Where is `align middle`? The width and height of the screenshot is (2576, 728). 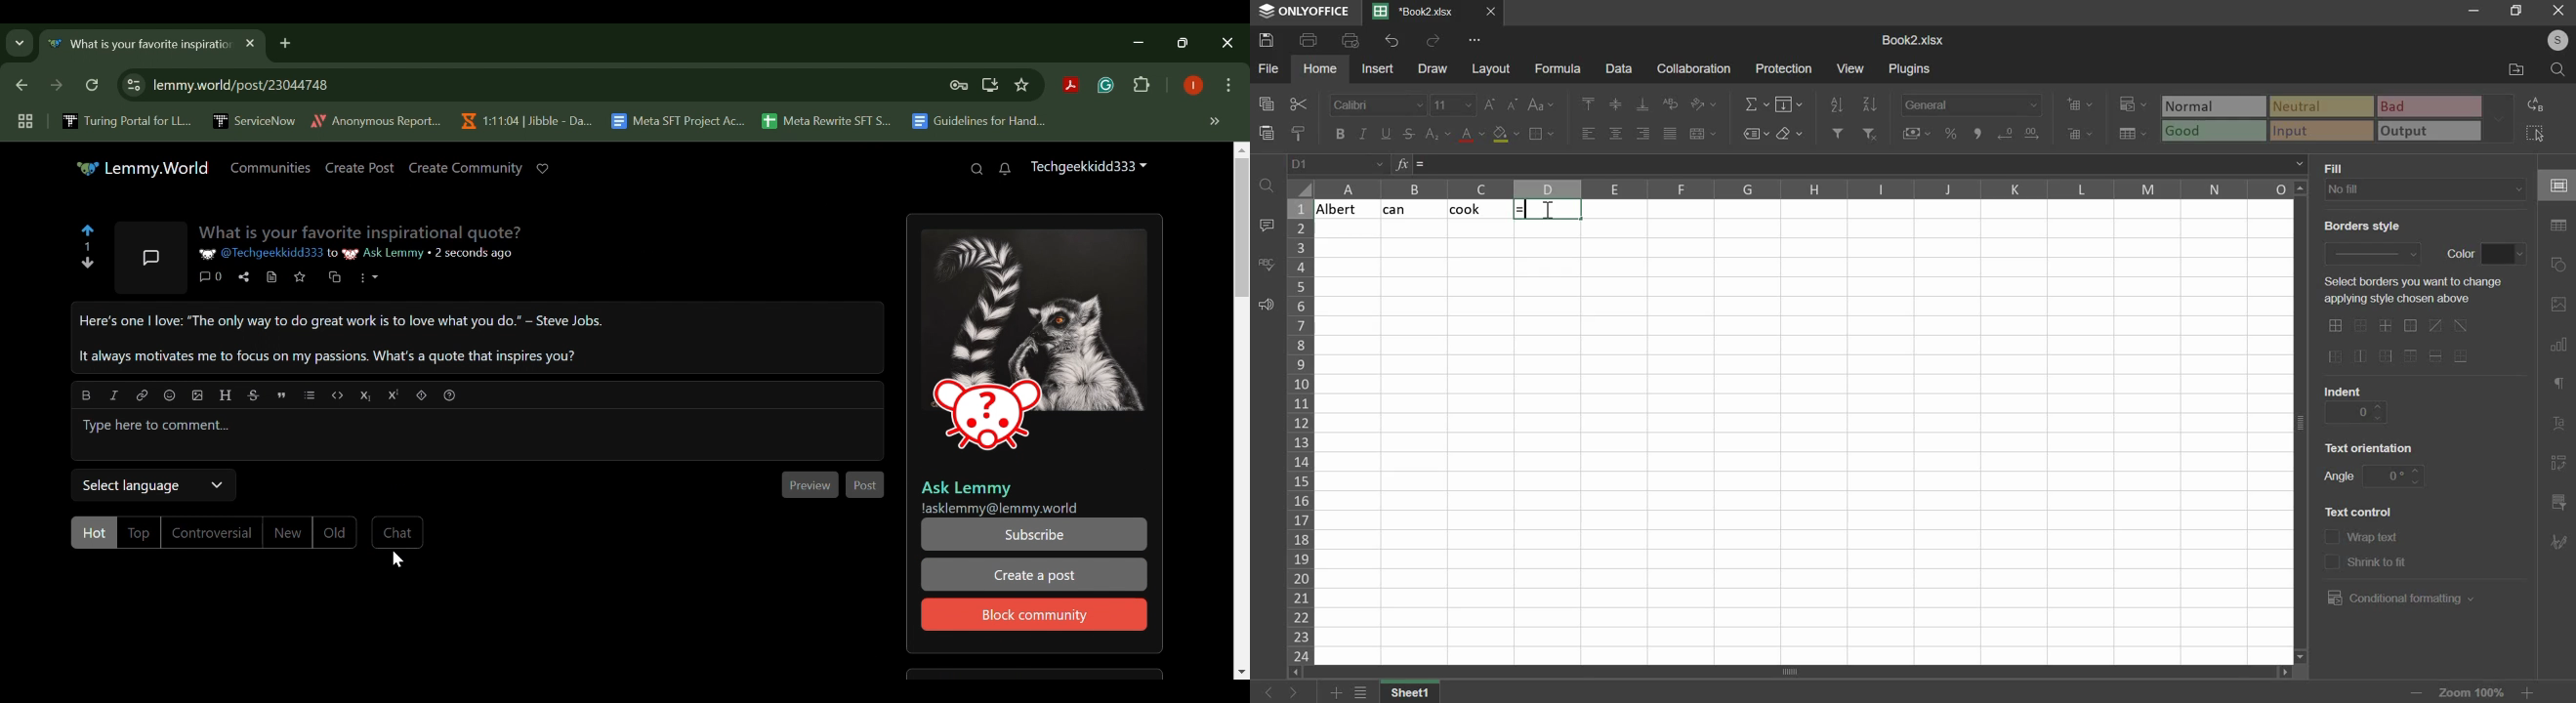
align middle is located at coordinates (1617, 104).